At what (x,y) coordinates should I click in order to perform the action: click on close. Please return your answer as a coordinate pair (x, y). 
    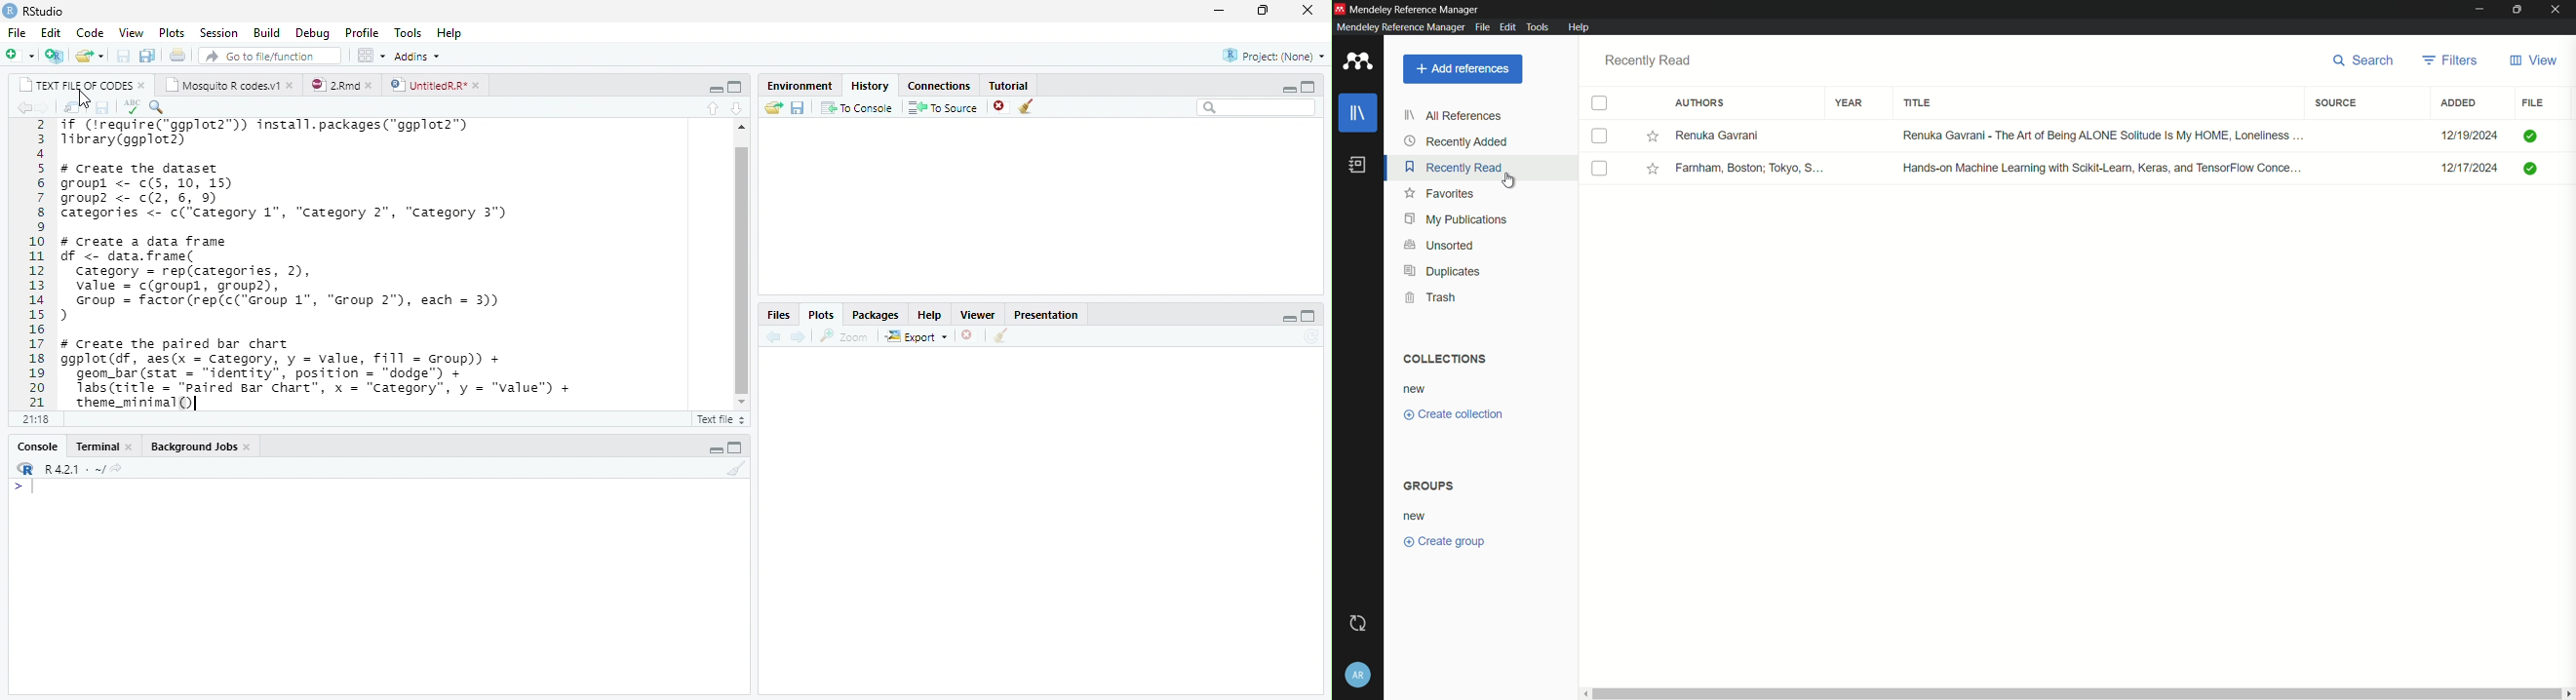
    Looking at the image, I should click on (477, 86).